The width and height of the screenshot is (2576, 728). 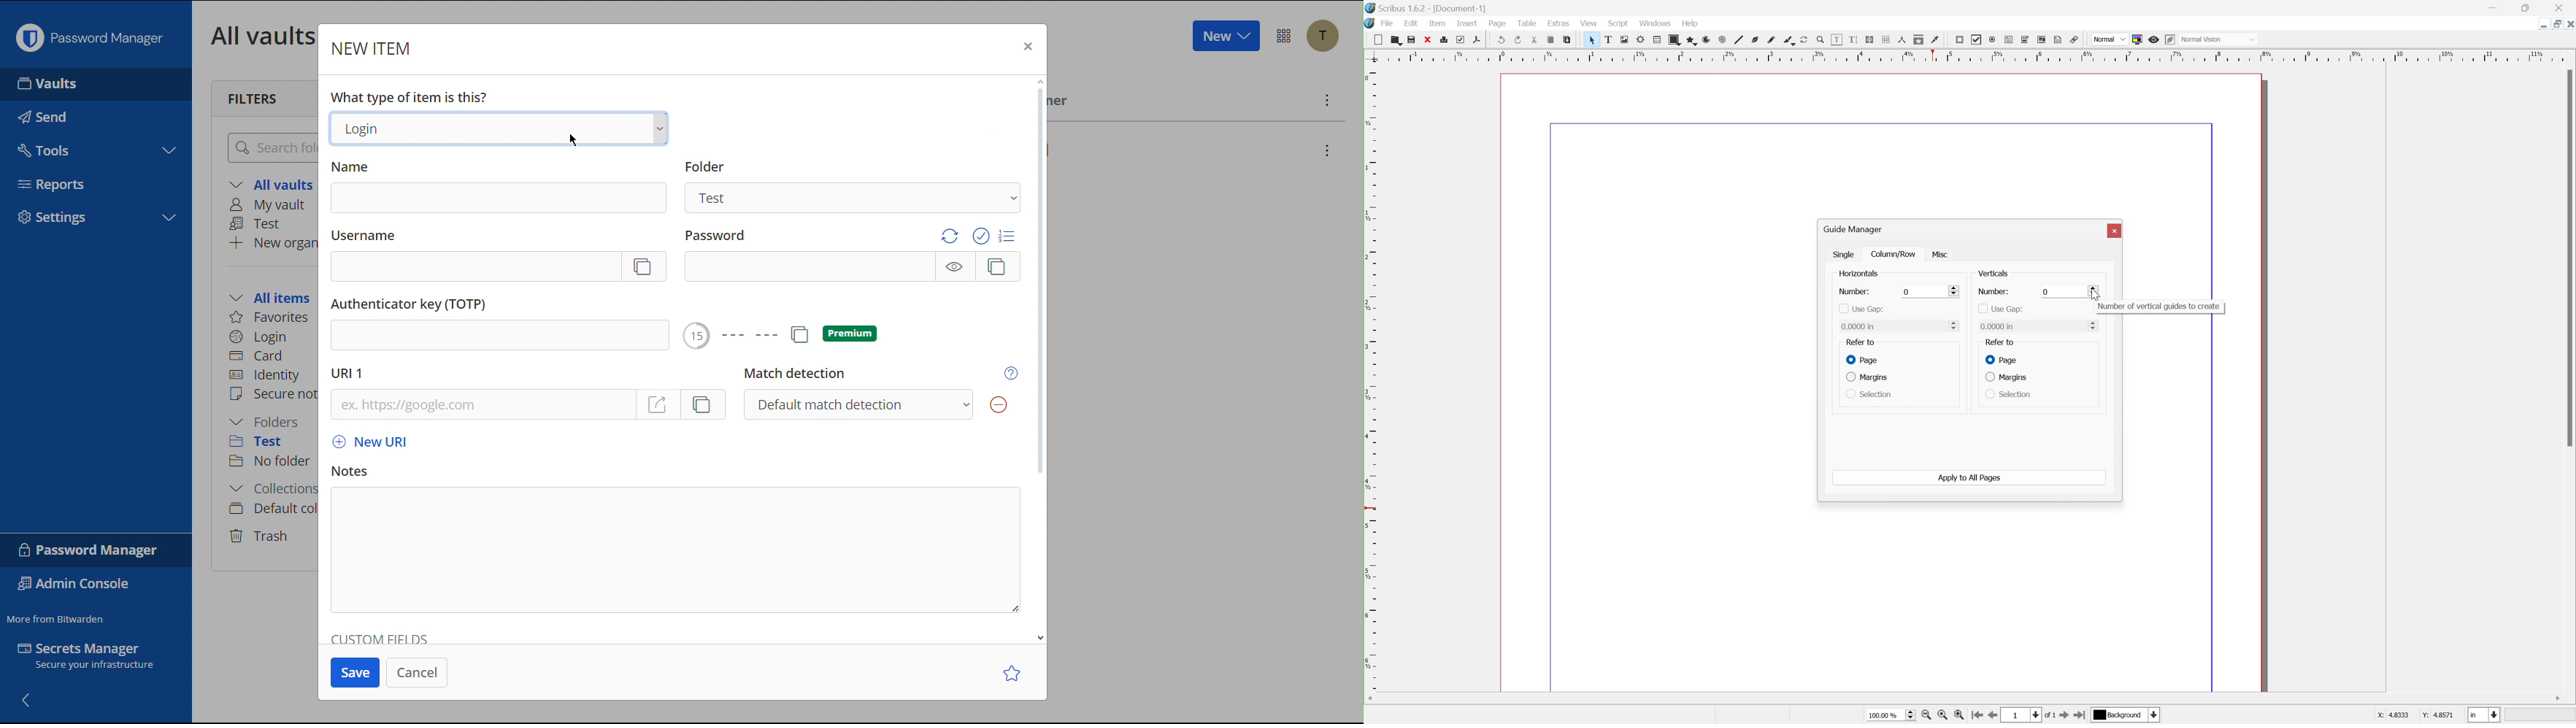 I want to click on All items, so click(x=272, y=296).